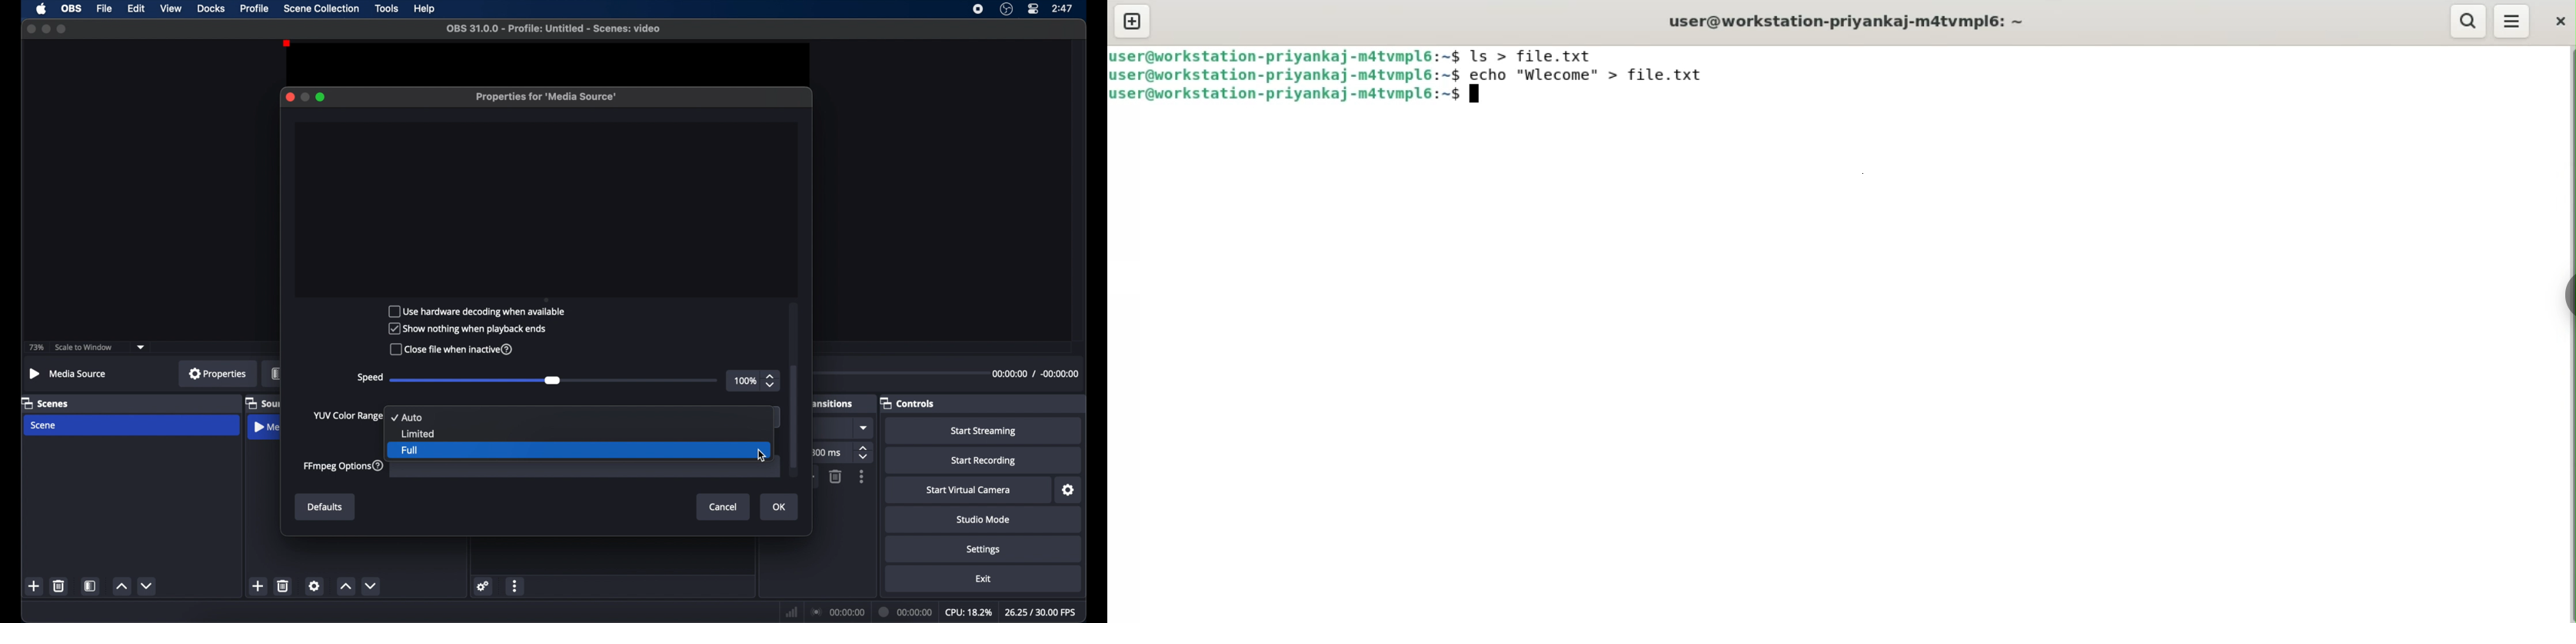 The image size is (2576, 644). Describe the element at coordinates (257, 586) in the screenshot. I see `add` at that location.